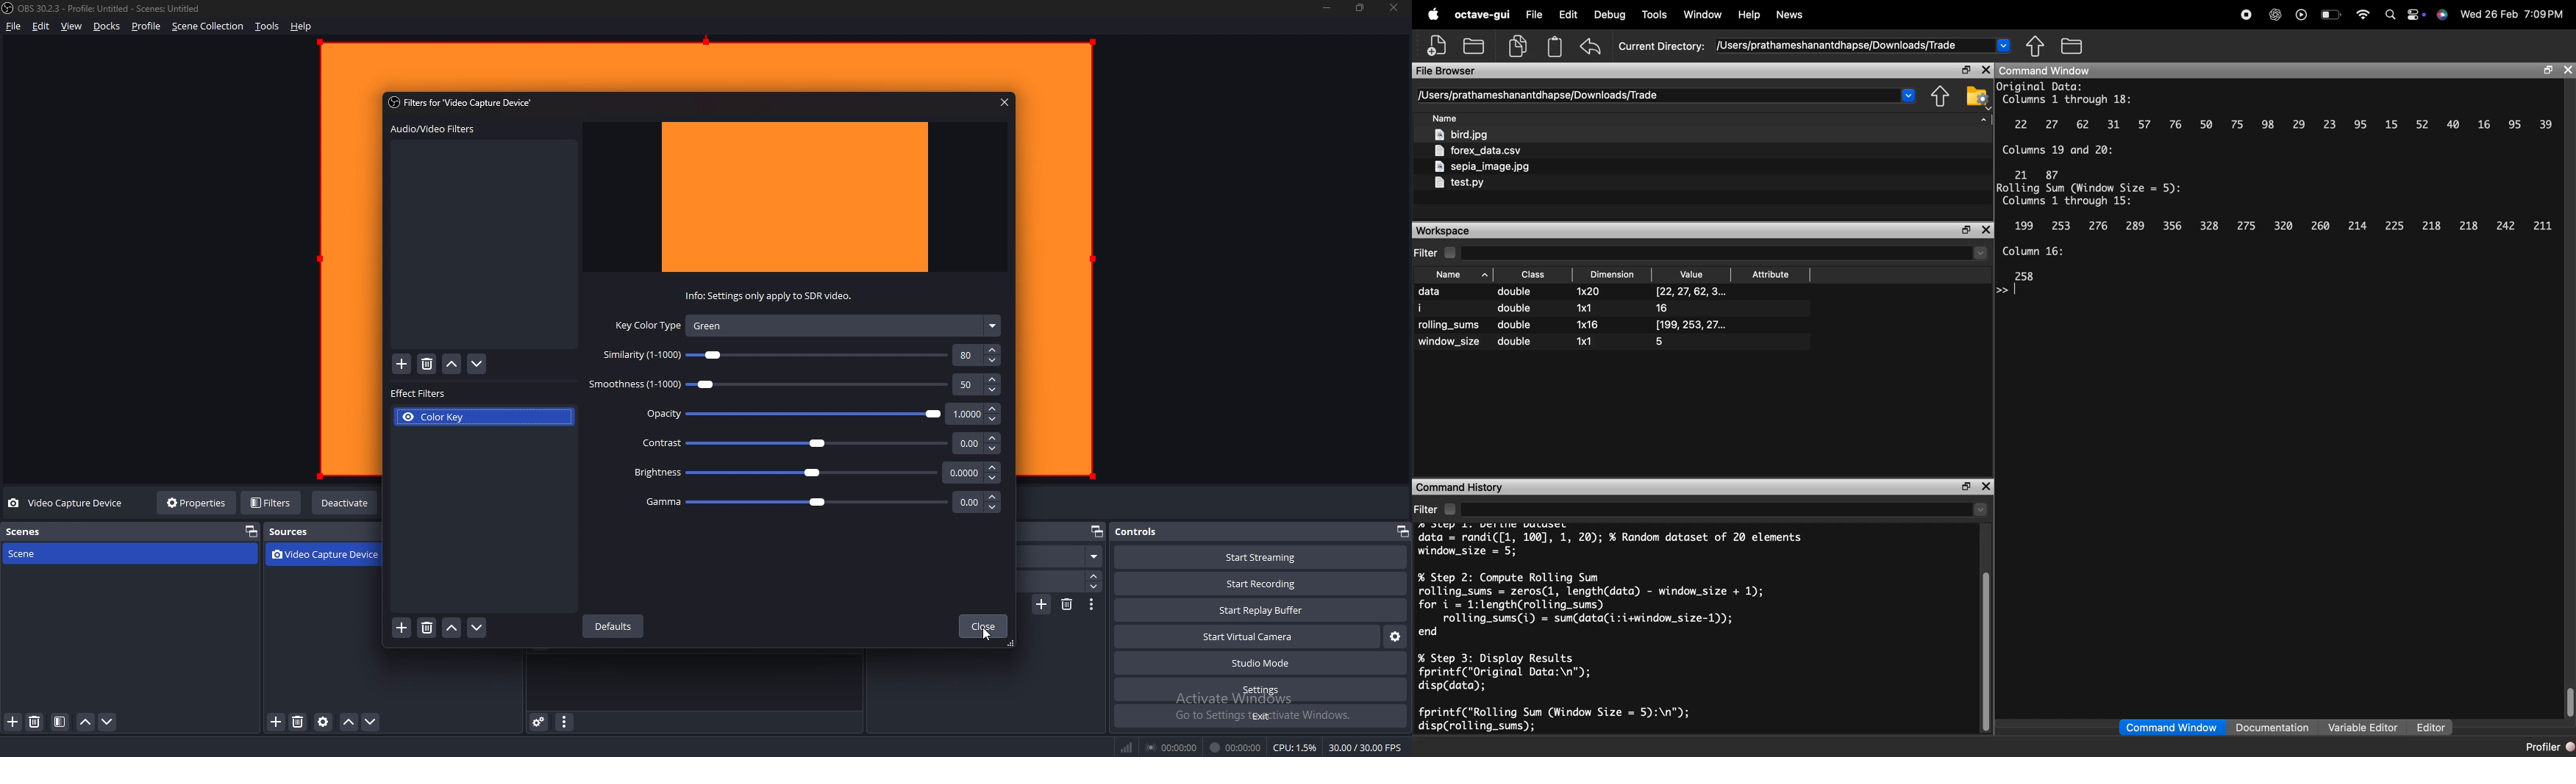 The height and width of the screenshot is (784, 2576). I want to click on remove source, so click(298, 723).